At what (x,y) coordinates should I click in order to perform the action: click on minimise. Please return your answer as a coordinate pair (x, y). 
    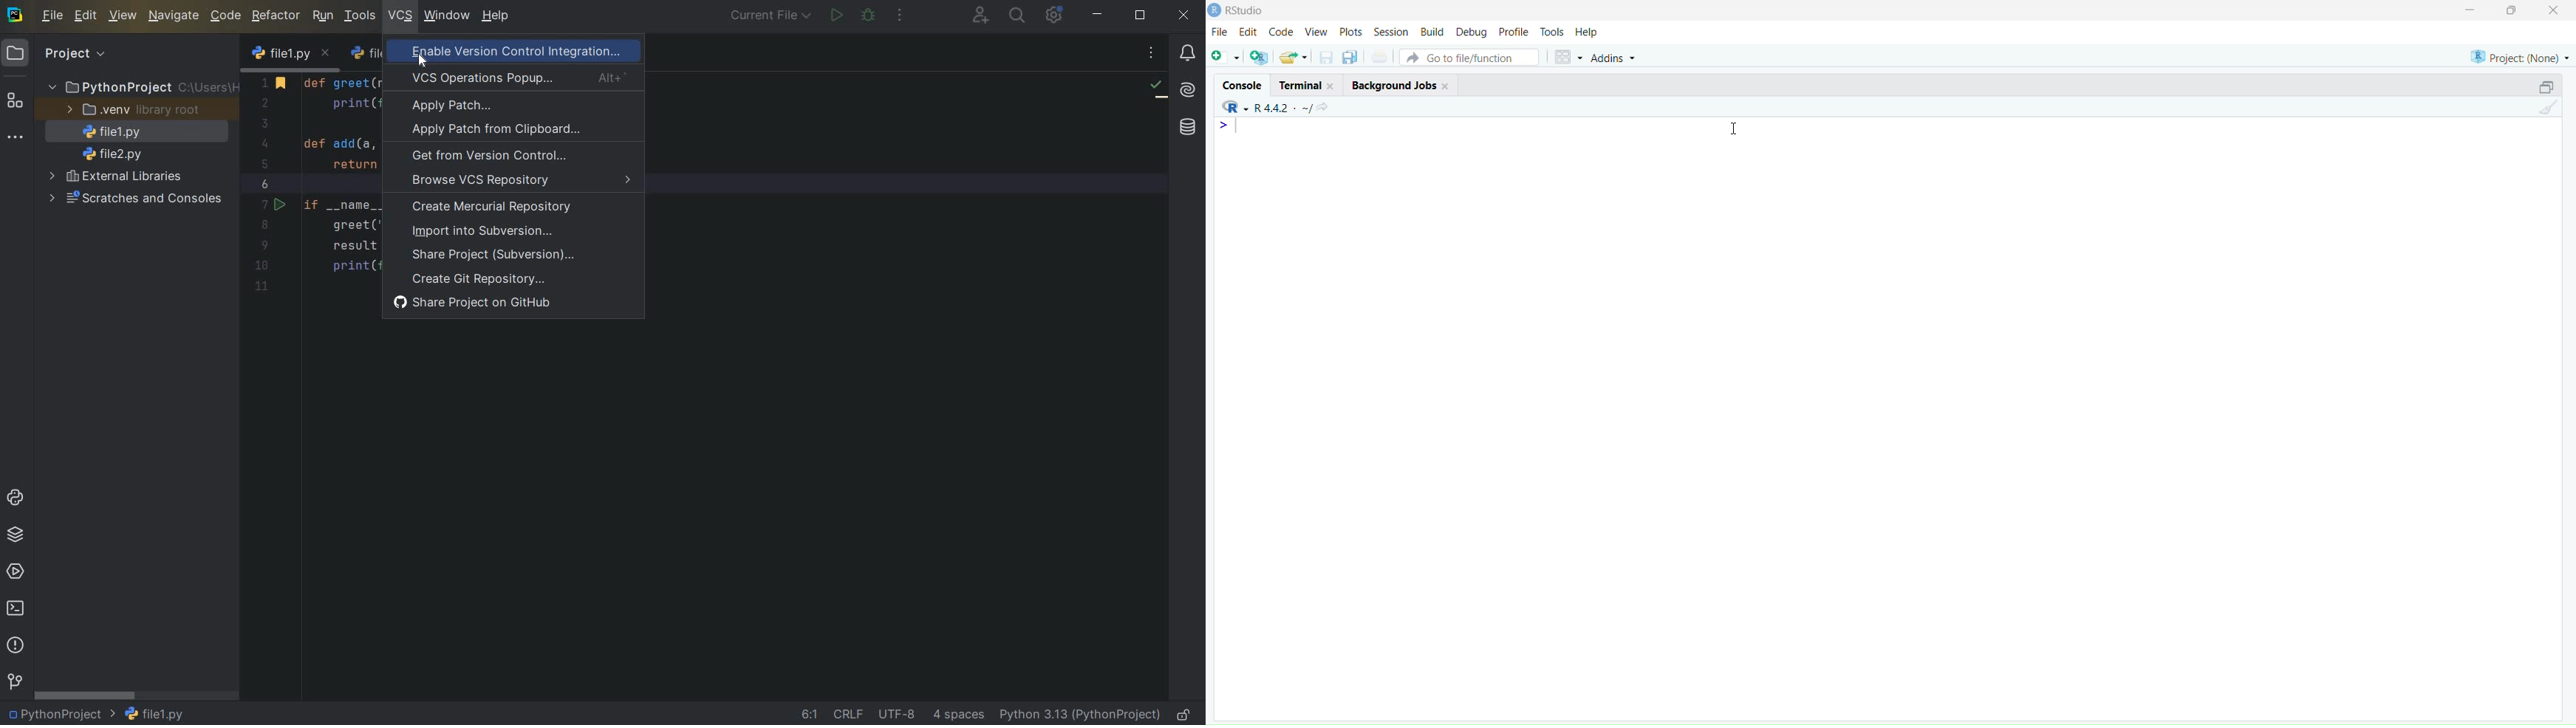
    Looking at the image, I should click on (2473, 9).